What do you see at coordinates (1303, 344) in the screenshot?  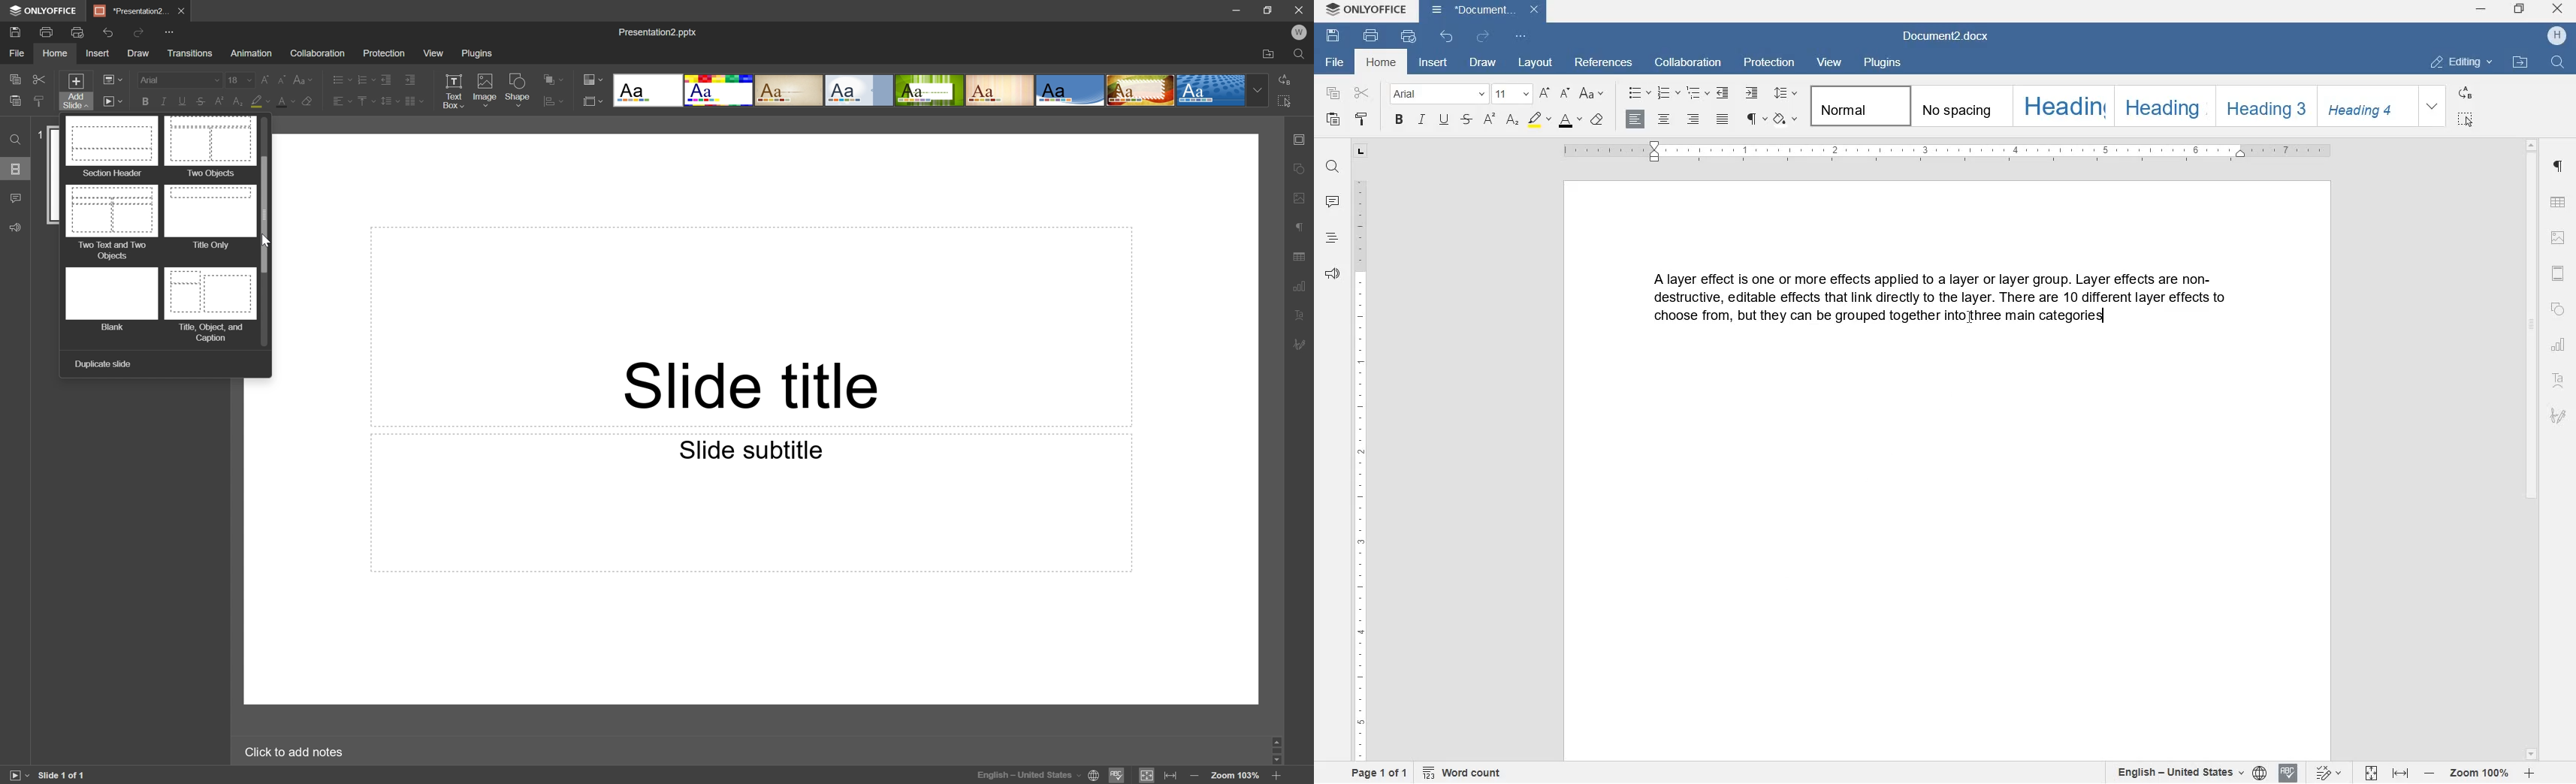 I see `Signature settings` at bounding box center [1303, 344].